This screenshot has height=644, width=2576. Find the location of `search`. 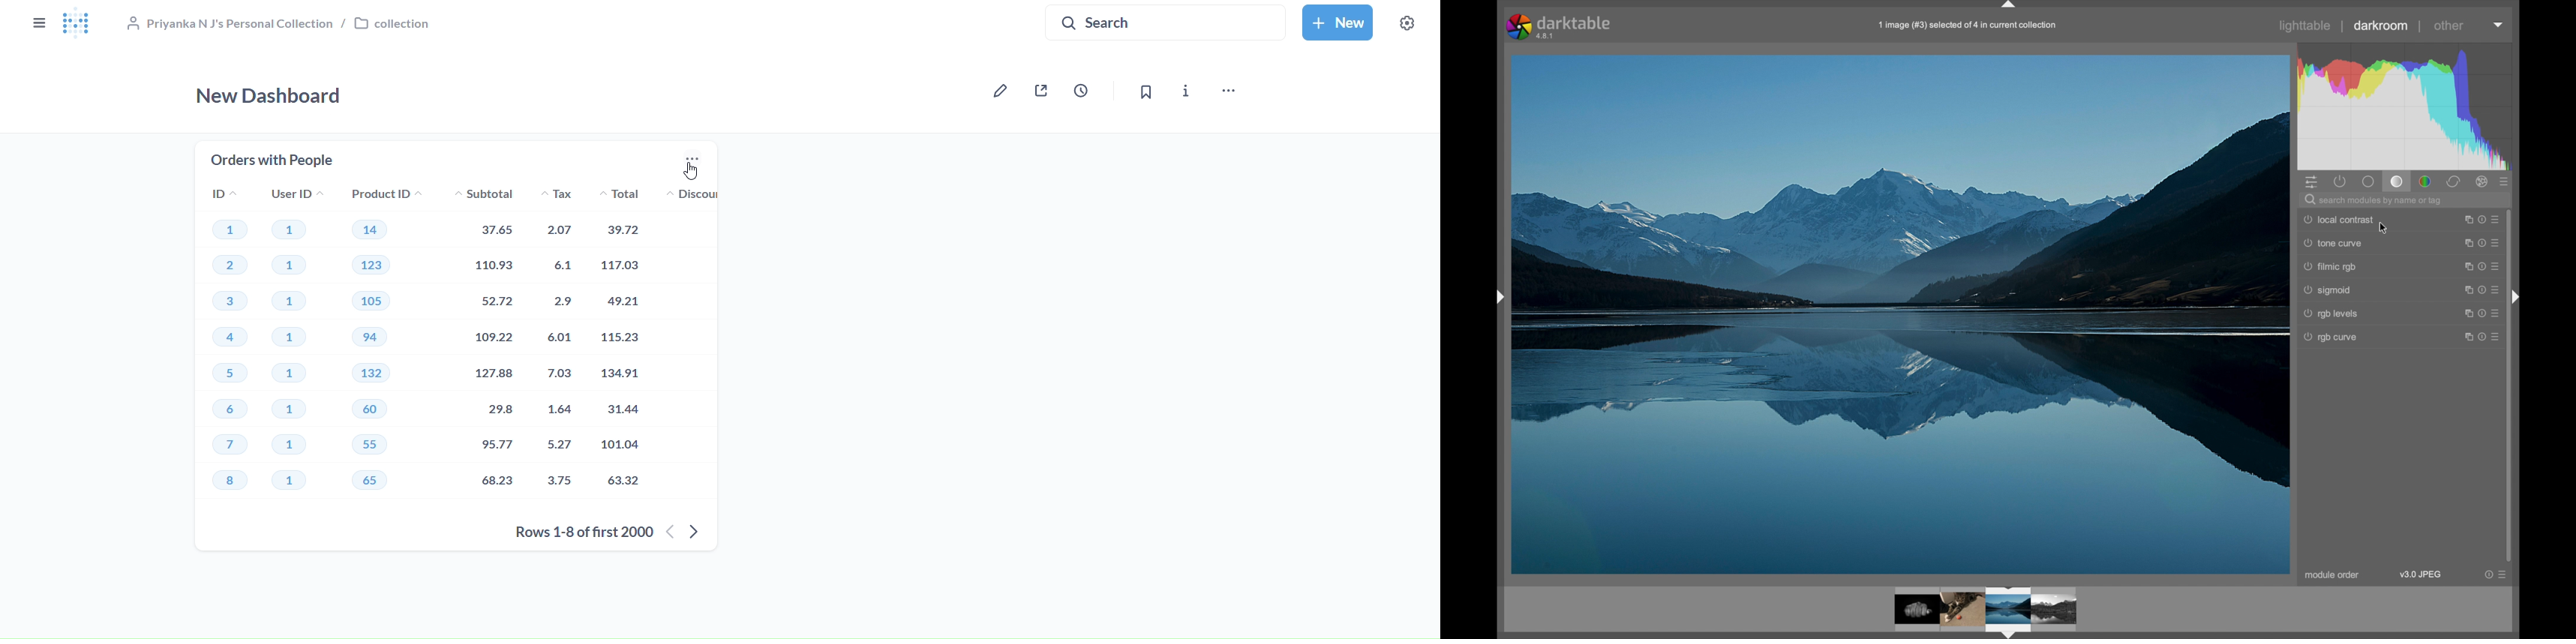

search is located at coordinates (1158, 22).